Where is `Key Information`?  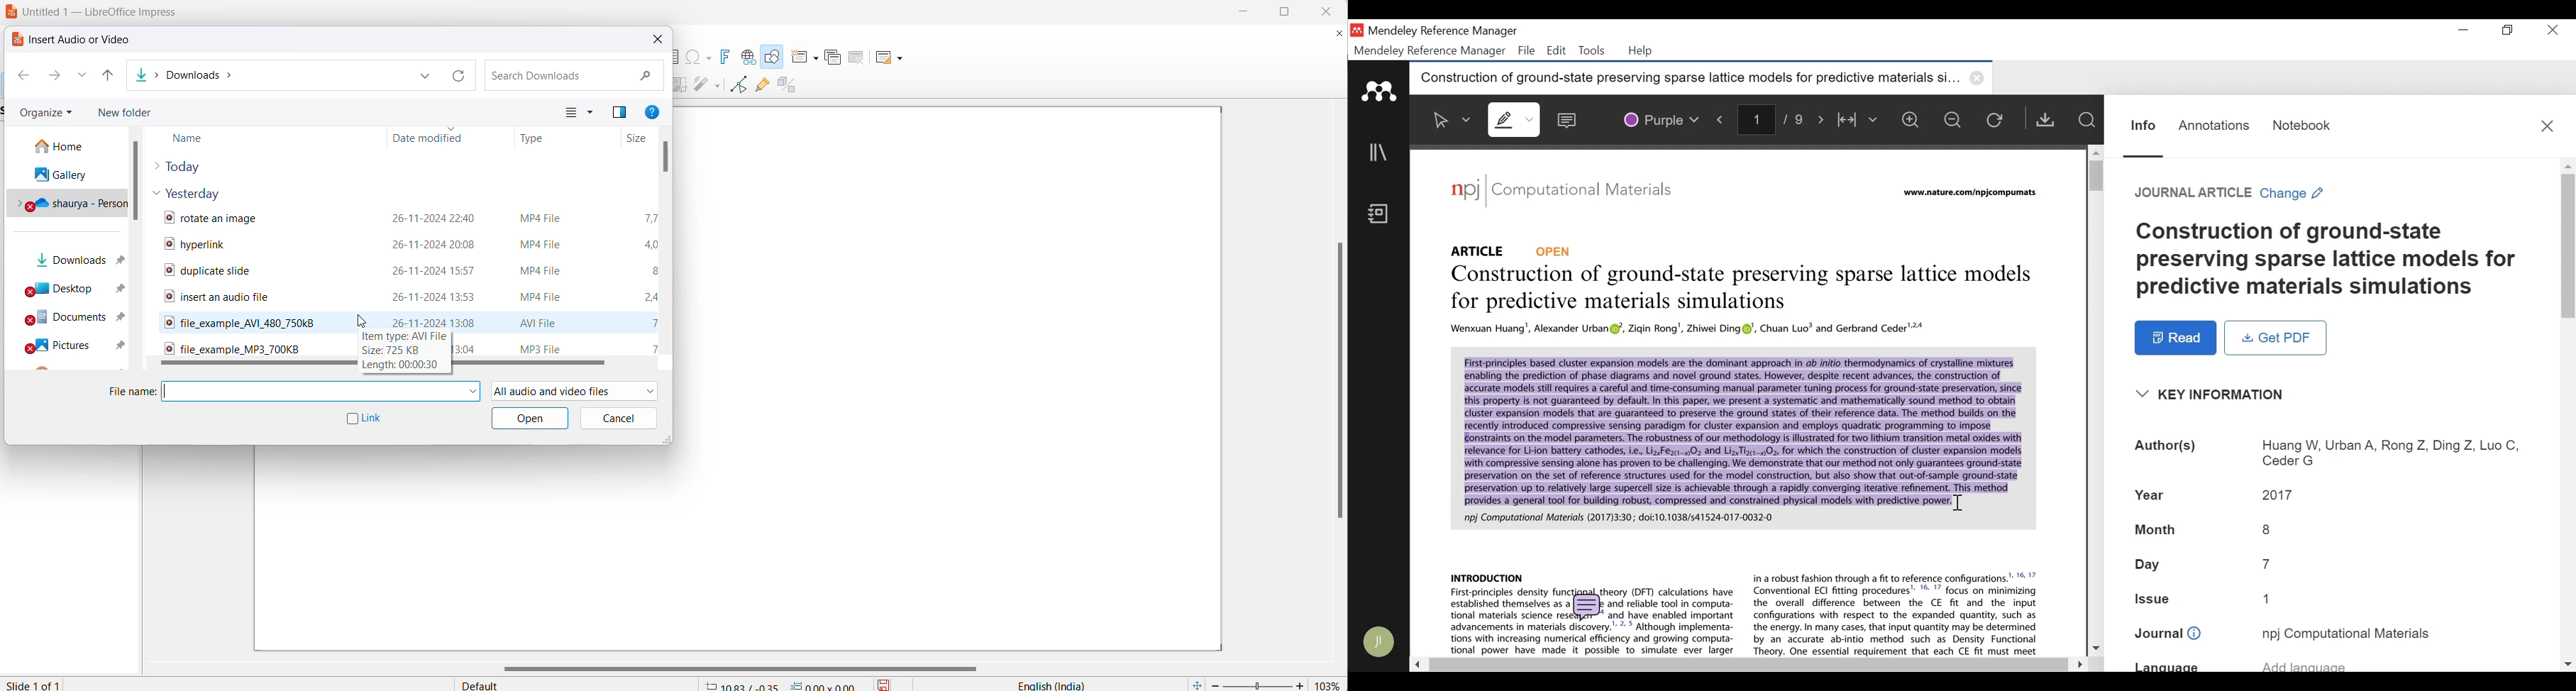
Key Information is located at coordinates (2214, 395).